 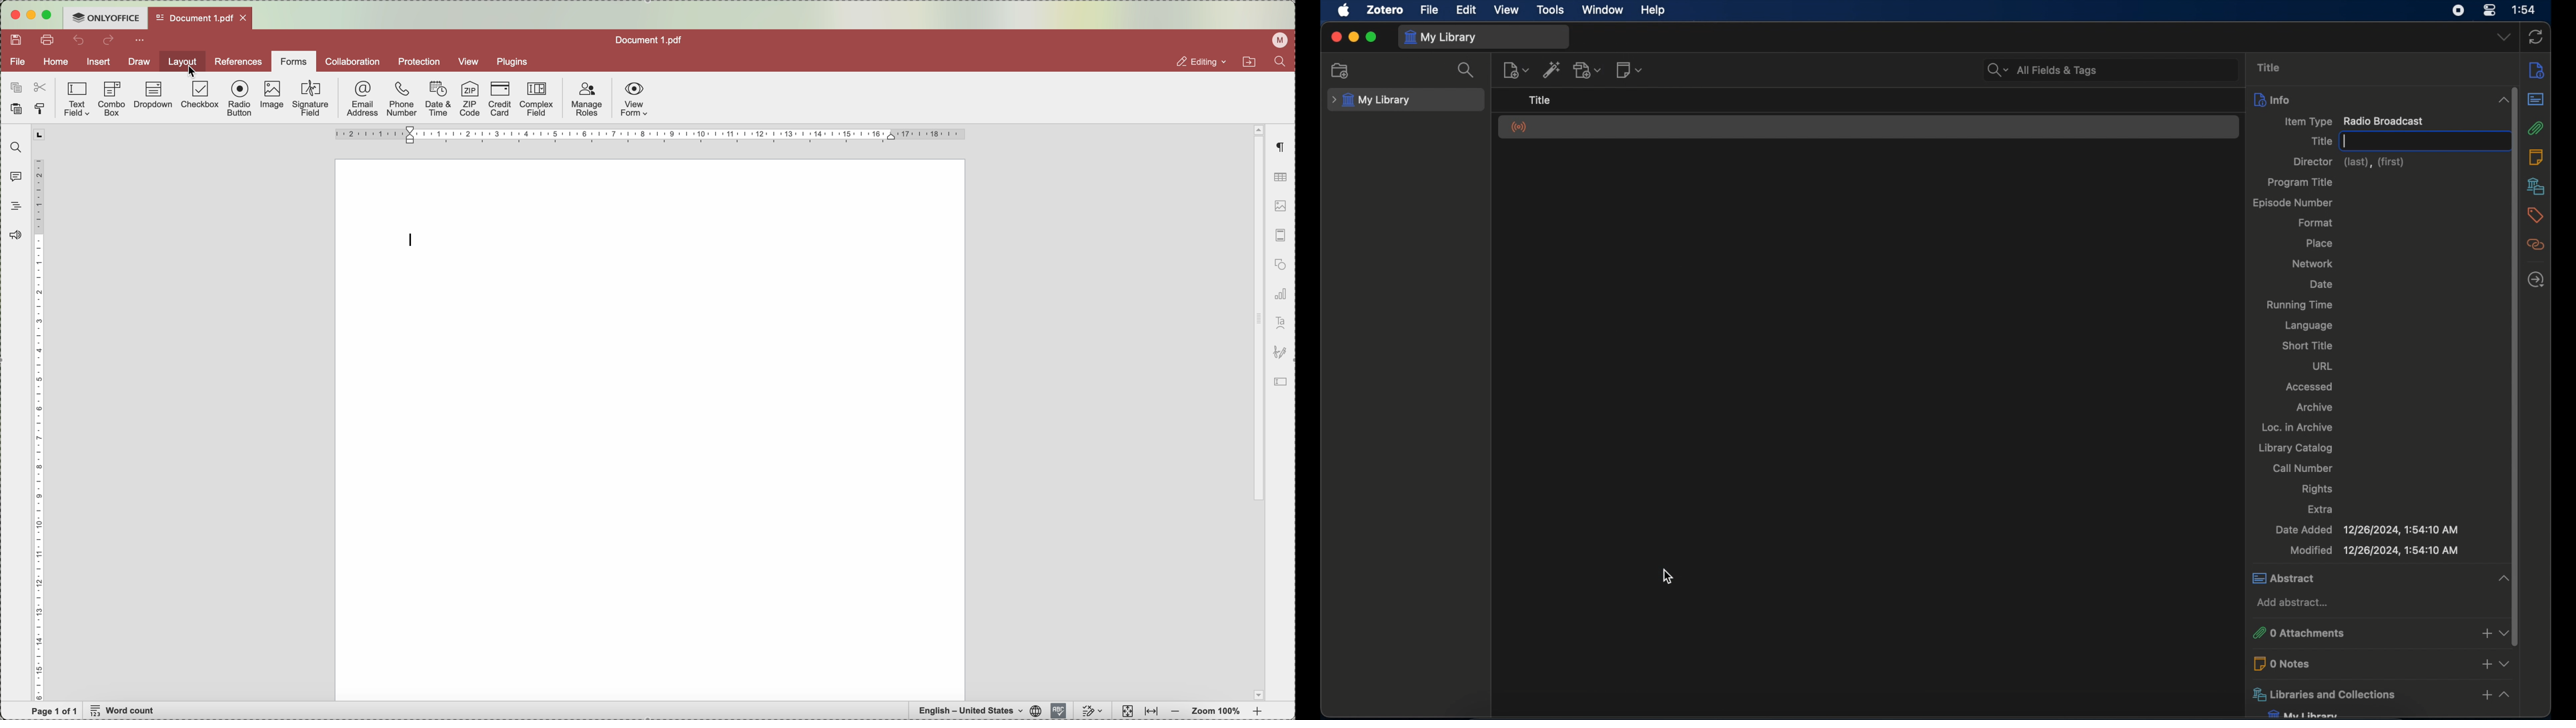 What do you see at coordinates (106, 17) in the screenshot?
I see `Only office` at bounding box center [106, 17].